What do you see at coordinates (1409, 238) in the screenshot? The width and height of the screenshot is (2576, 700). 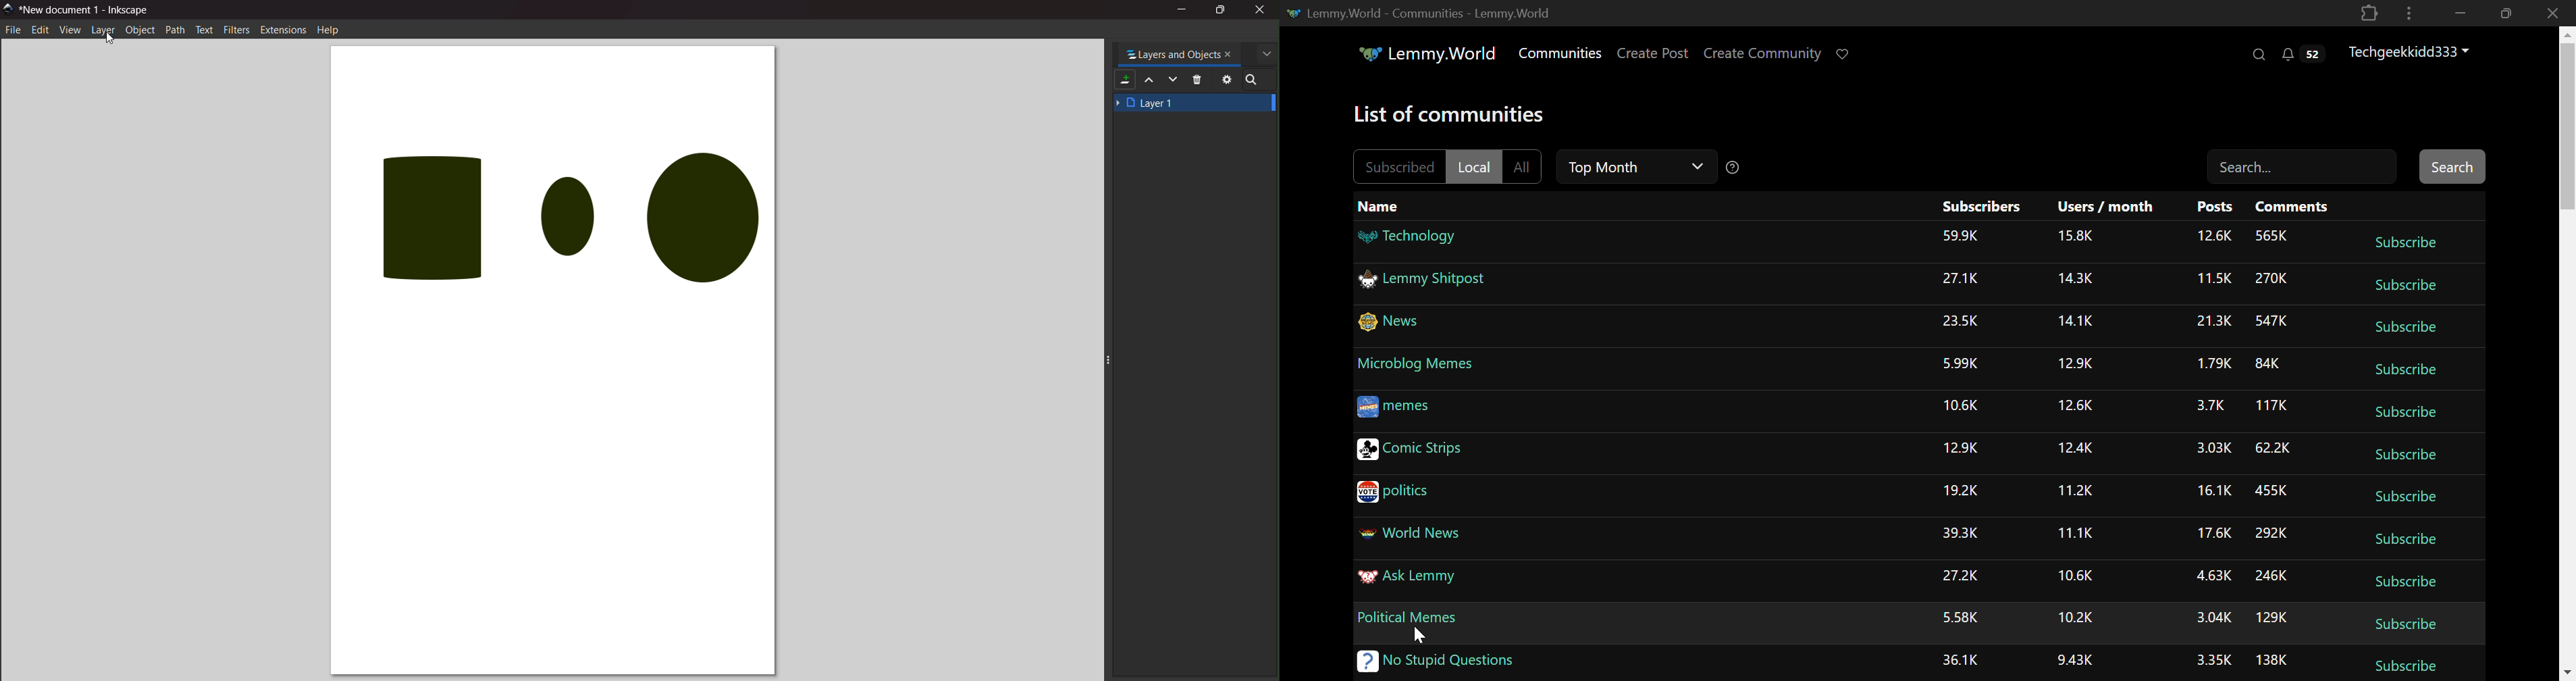 I see `Technology` at bounding box center [1409, 238].